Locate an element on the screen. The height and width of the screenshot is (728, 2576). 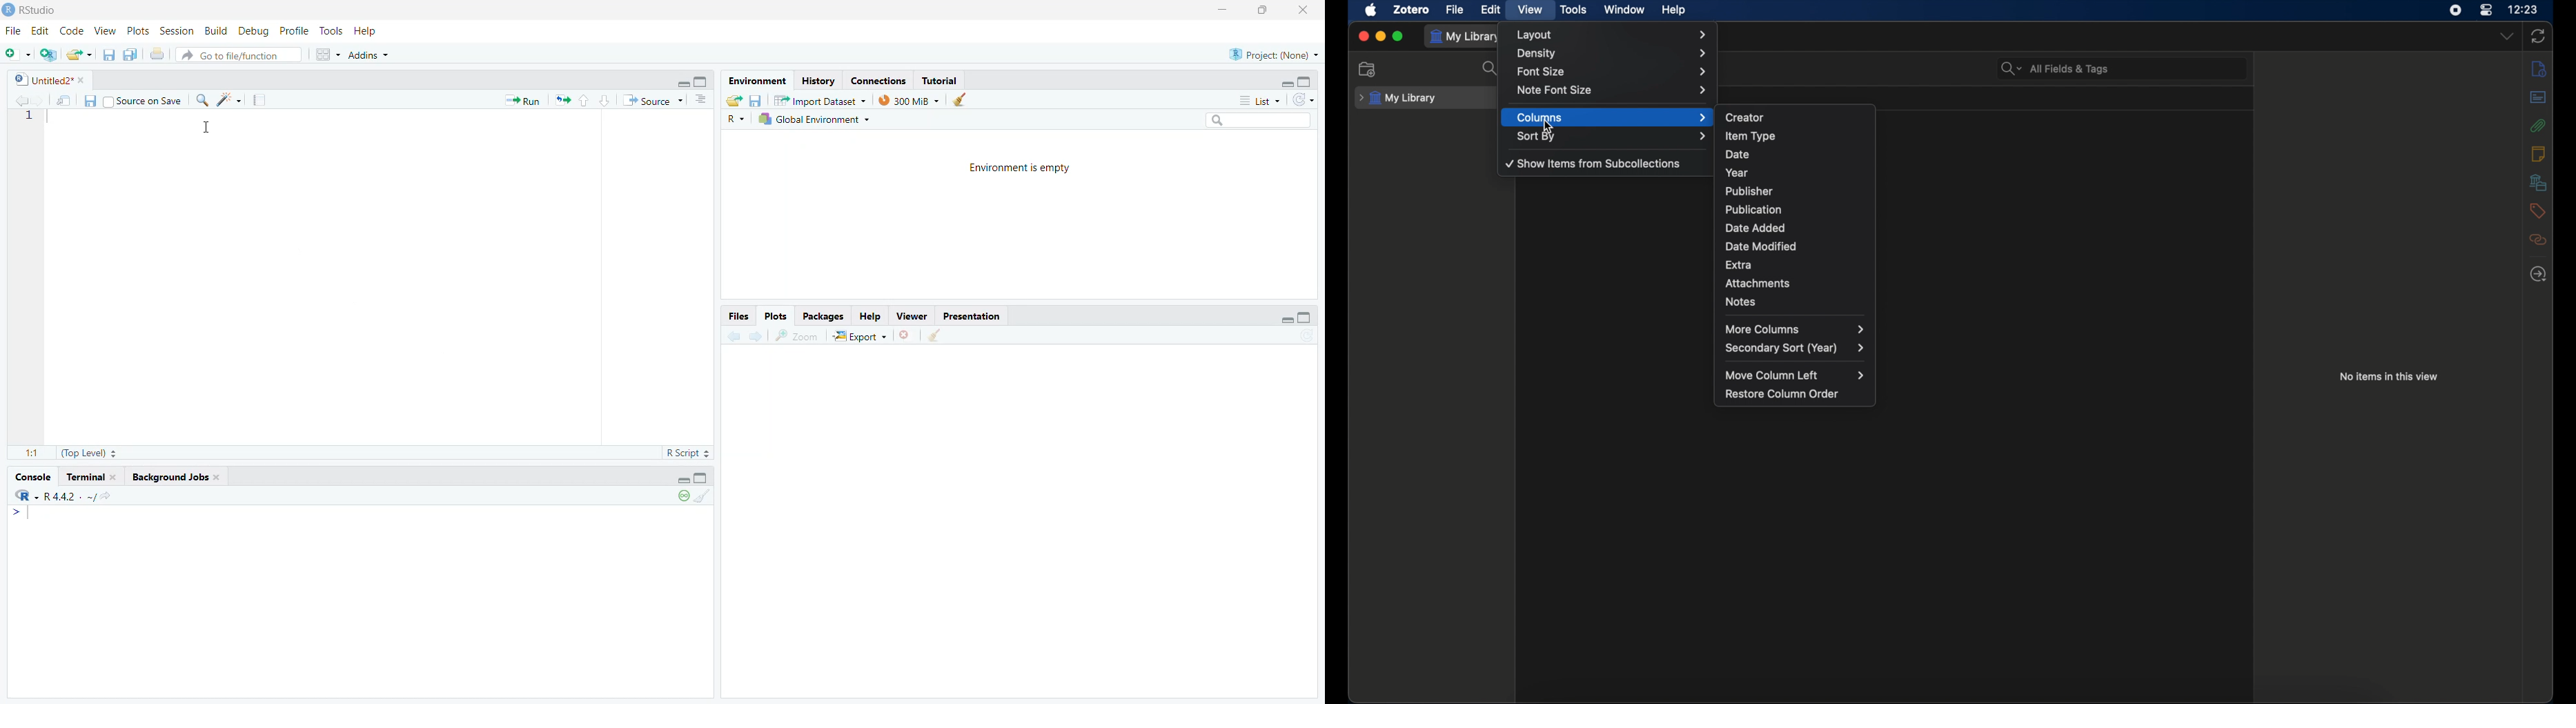
go to previous section/chunk is located at coordinates (583, 102).